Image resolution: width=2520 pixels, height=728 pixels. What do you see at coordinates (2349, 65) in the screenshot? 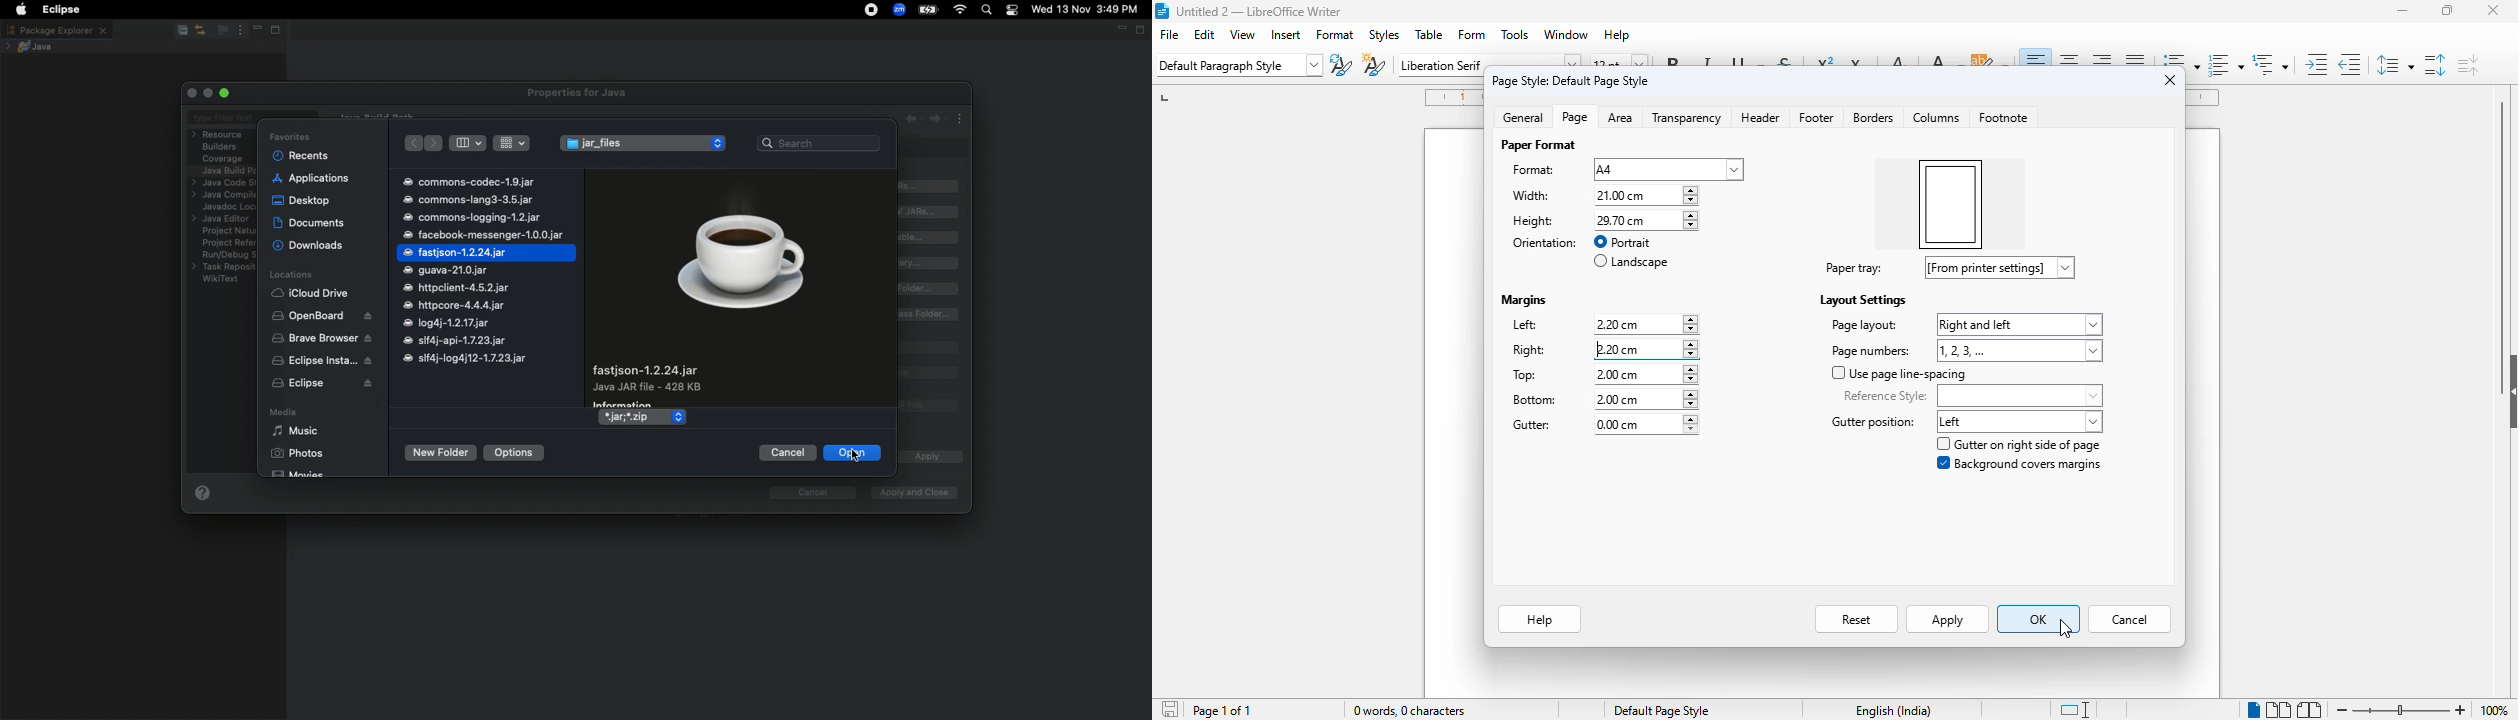
I see `decrease indent` at bounding box center [2349, 65].